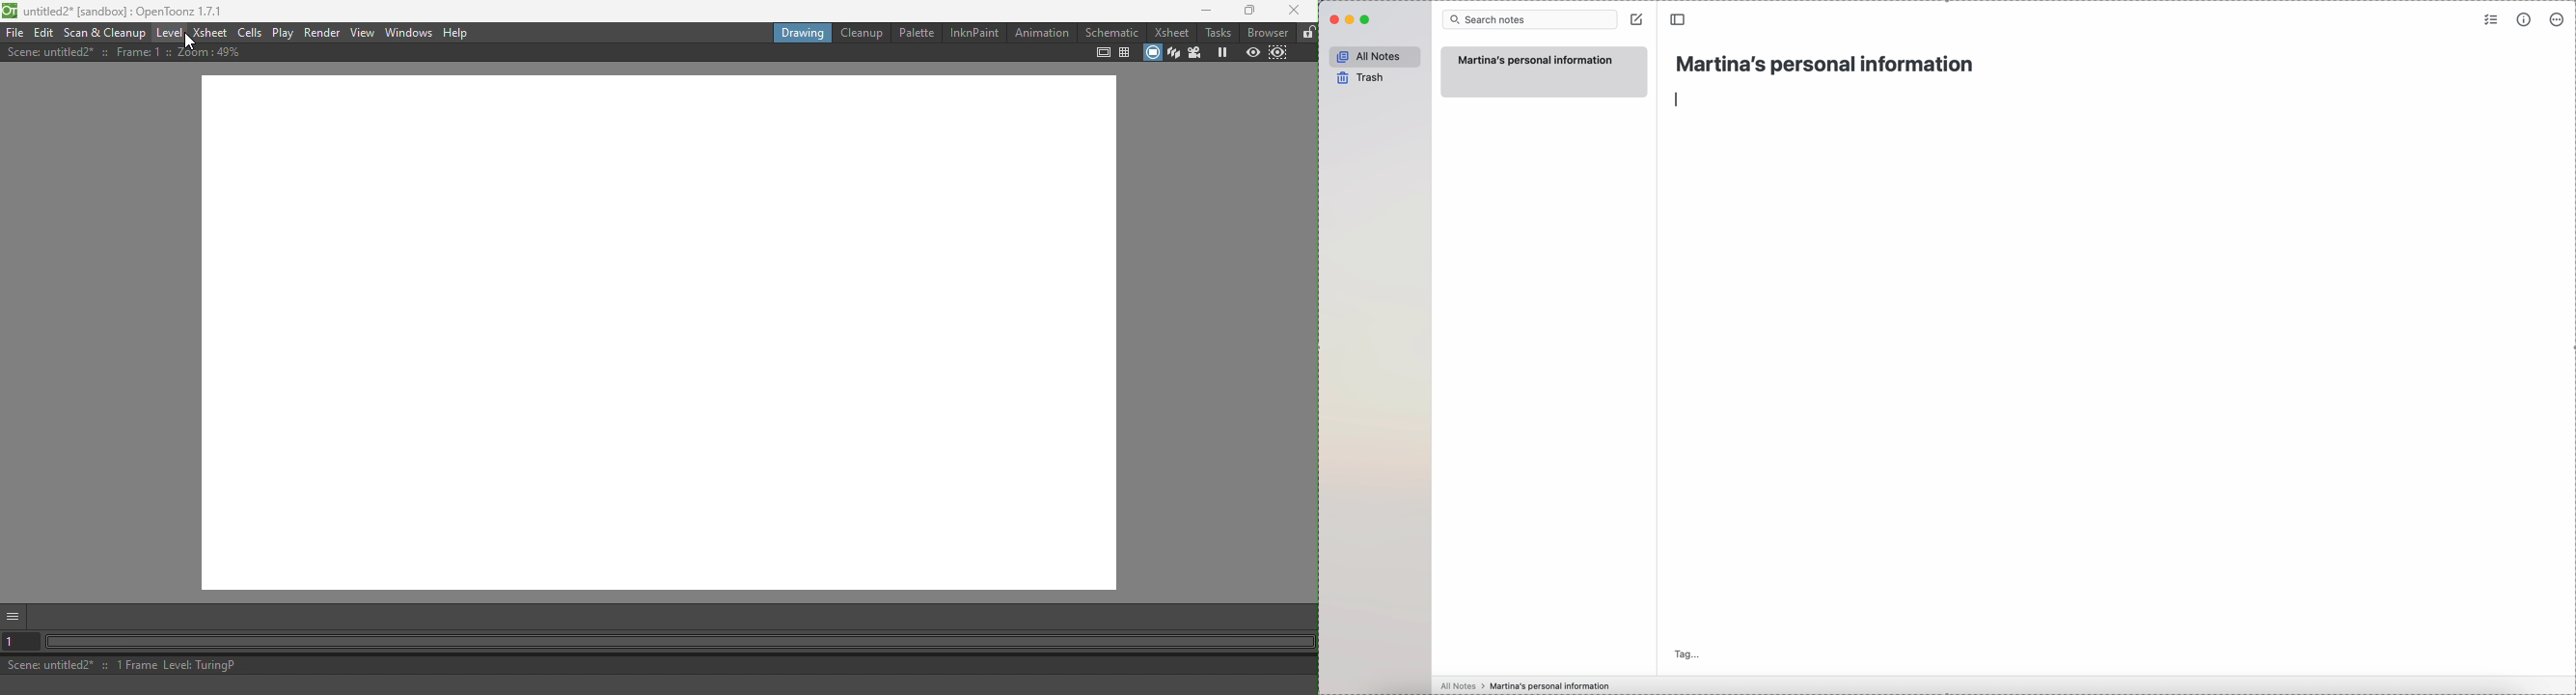 This screenshot has width=2576, height=700. What do you see at coordinates (1153, 53) in the screenshot?
I see `Camera stand view` at bounding box center [1153, 53].